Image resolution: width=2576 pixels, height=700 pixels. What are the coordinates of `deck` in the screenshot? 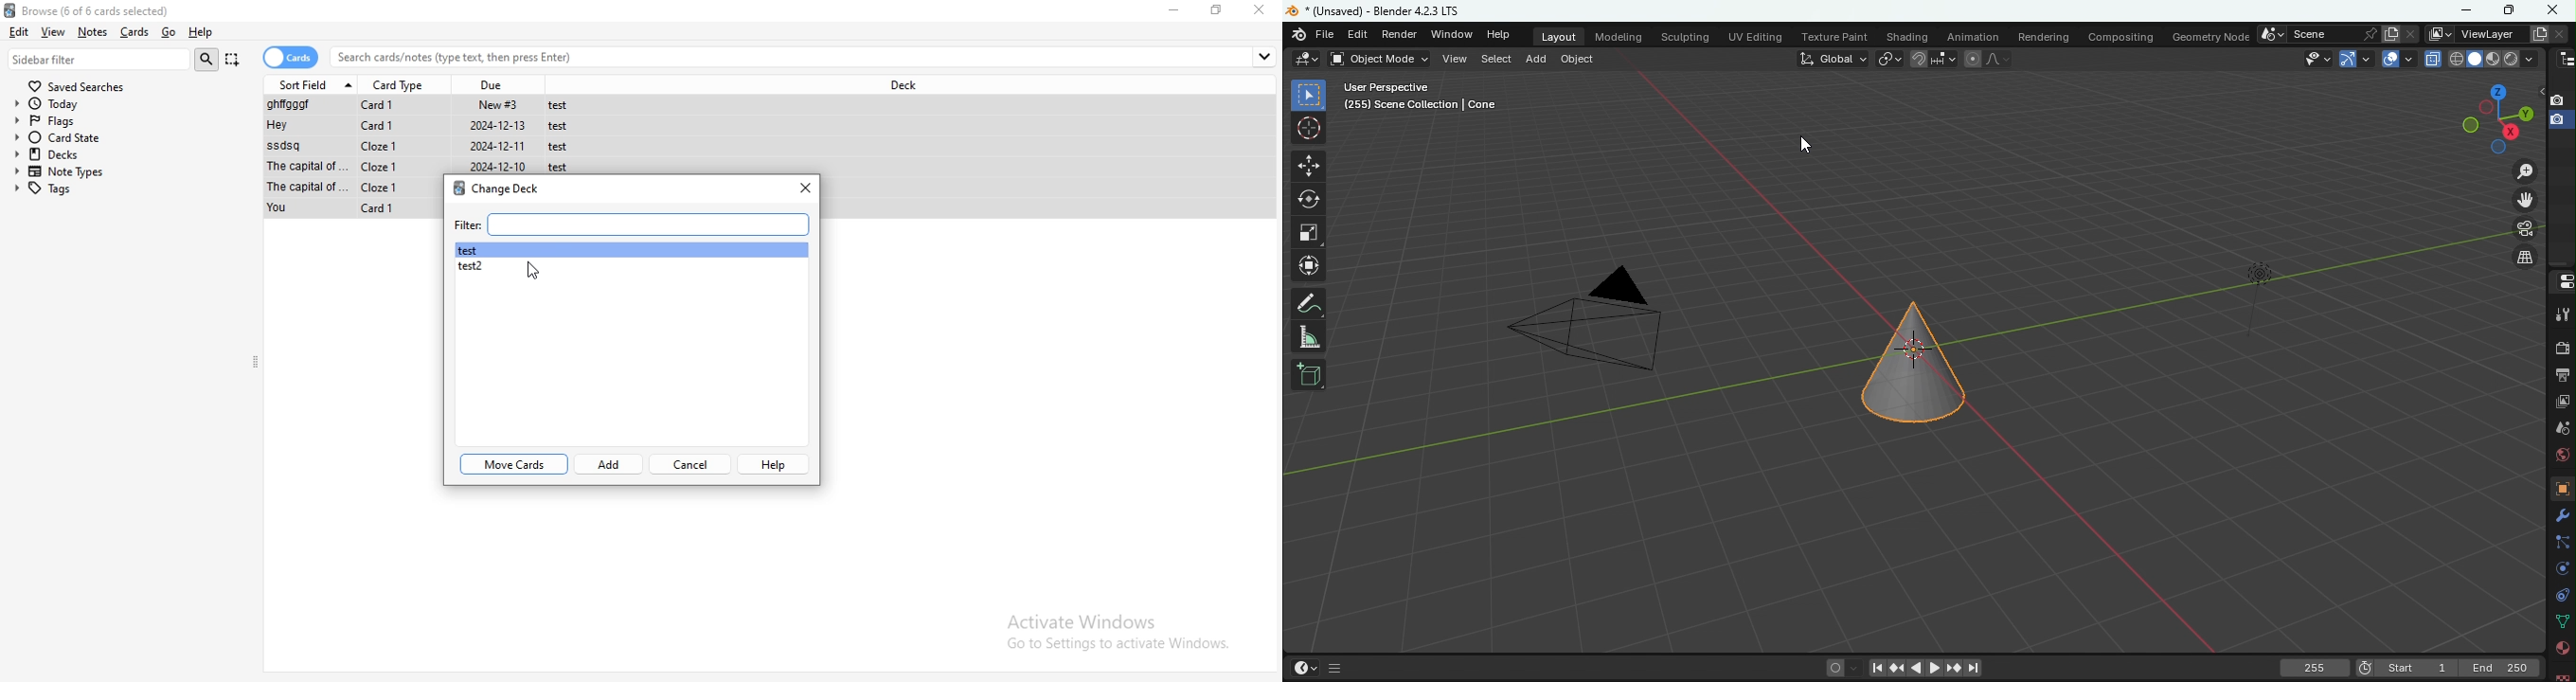 It's located at (904, 85).